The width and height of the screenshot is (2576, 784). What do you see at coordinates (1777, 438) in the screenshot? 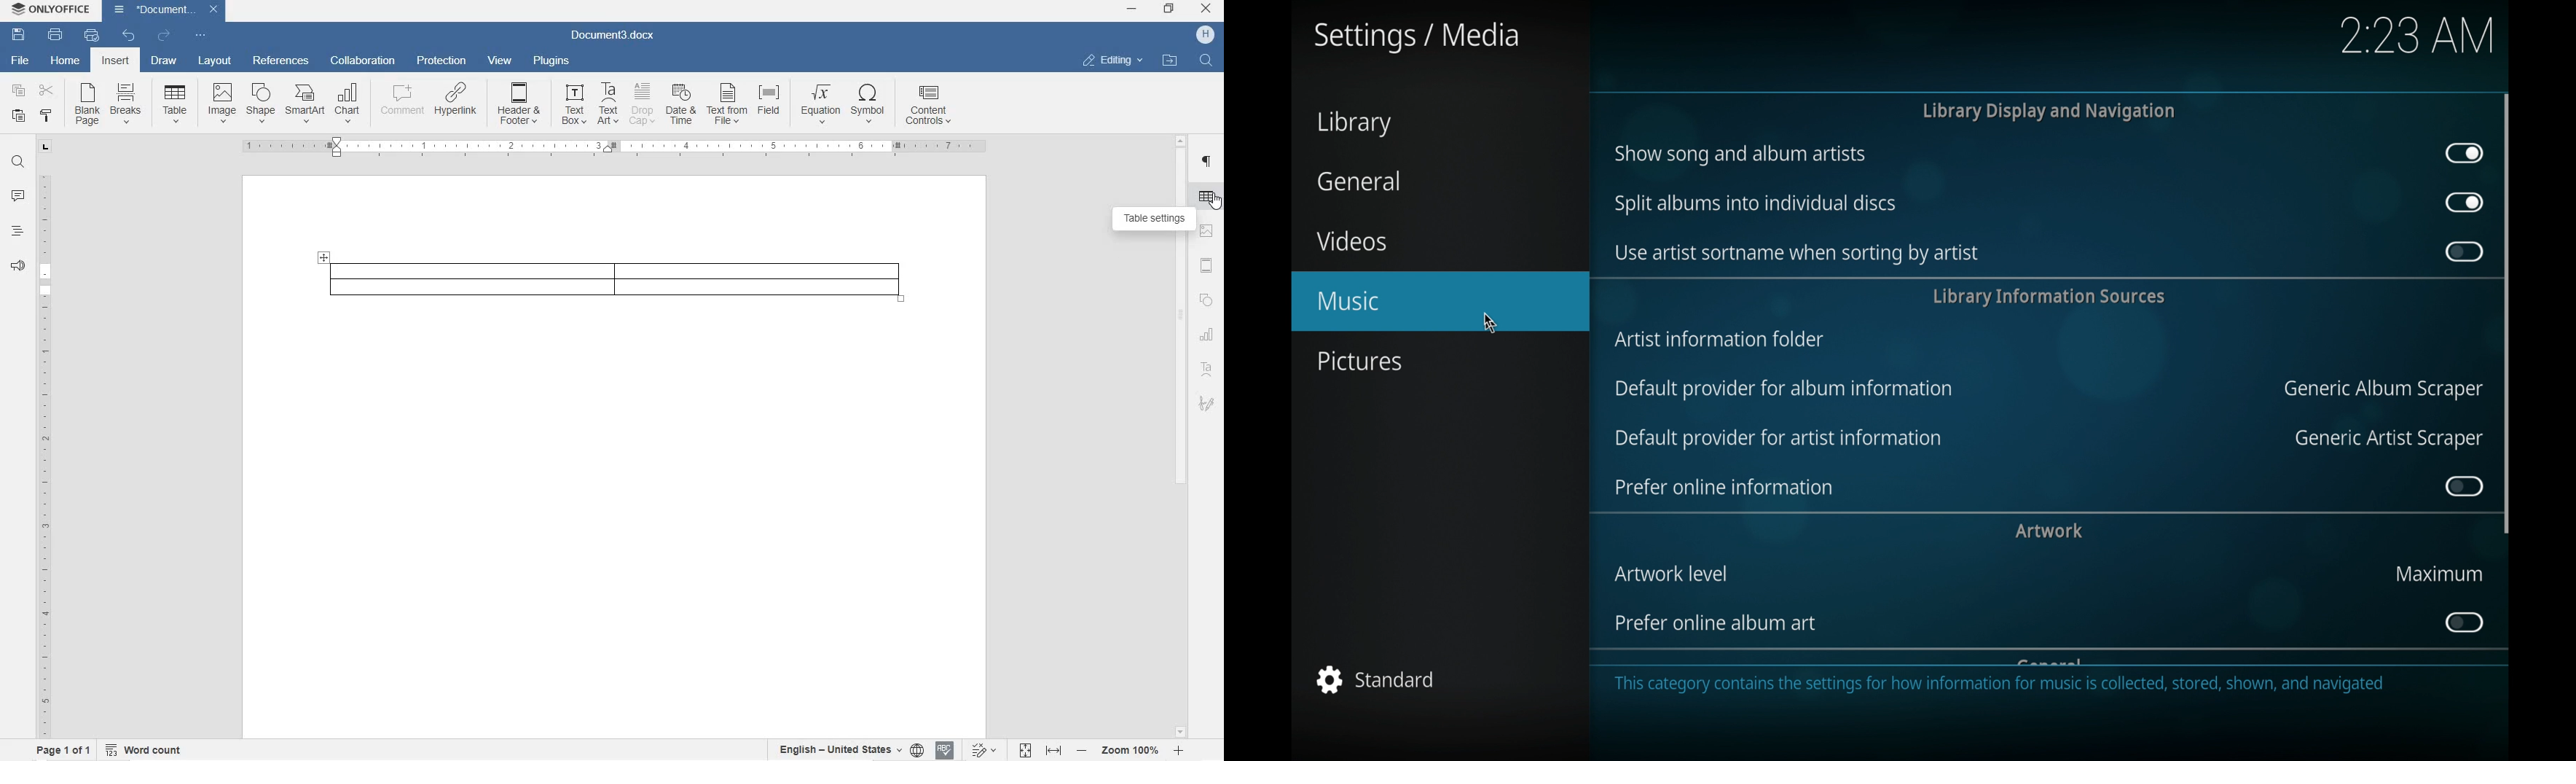
I see `default provider for artist information` at bounding box center [1777, 438].